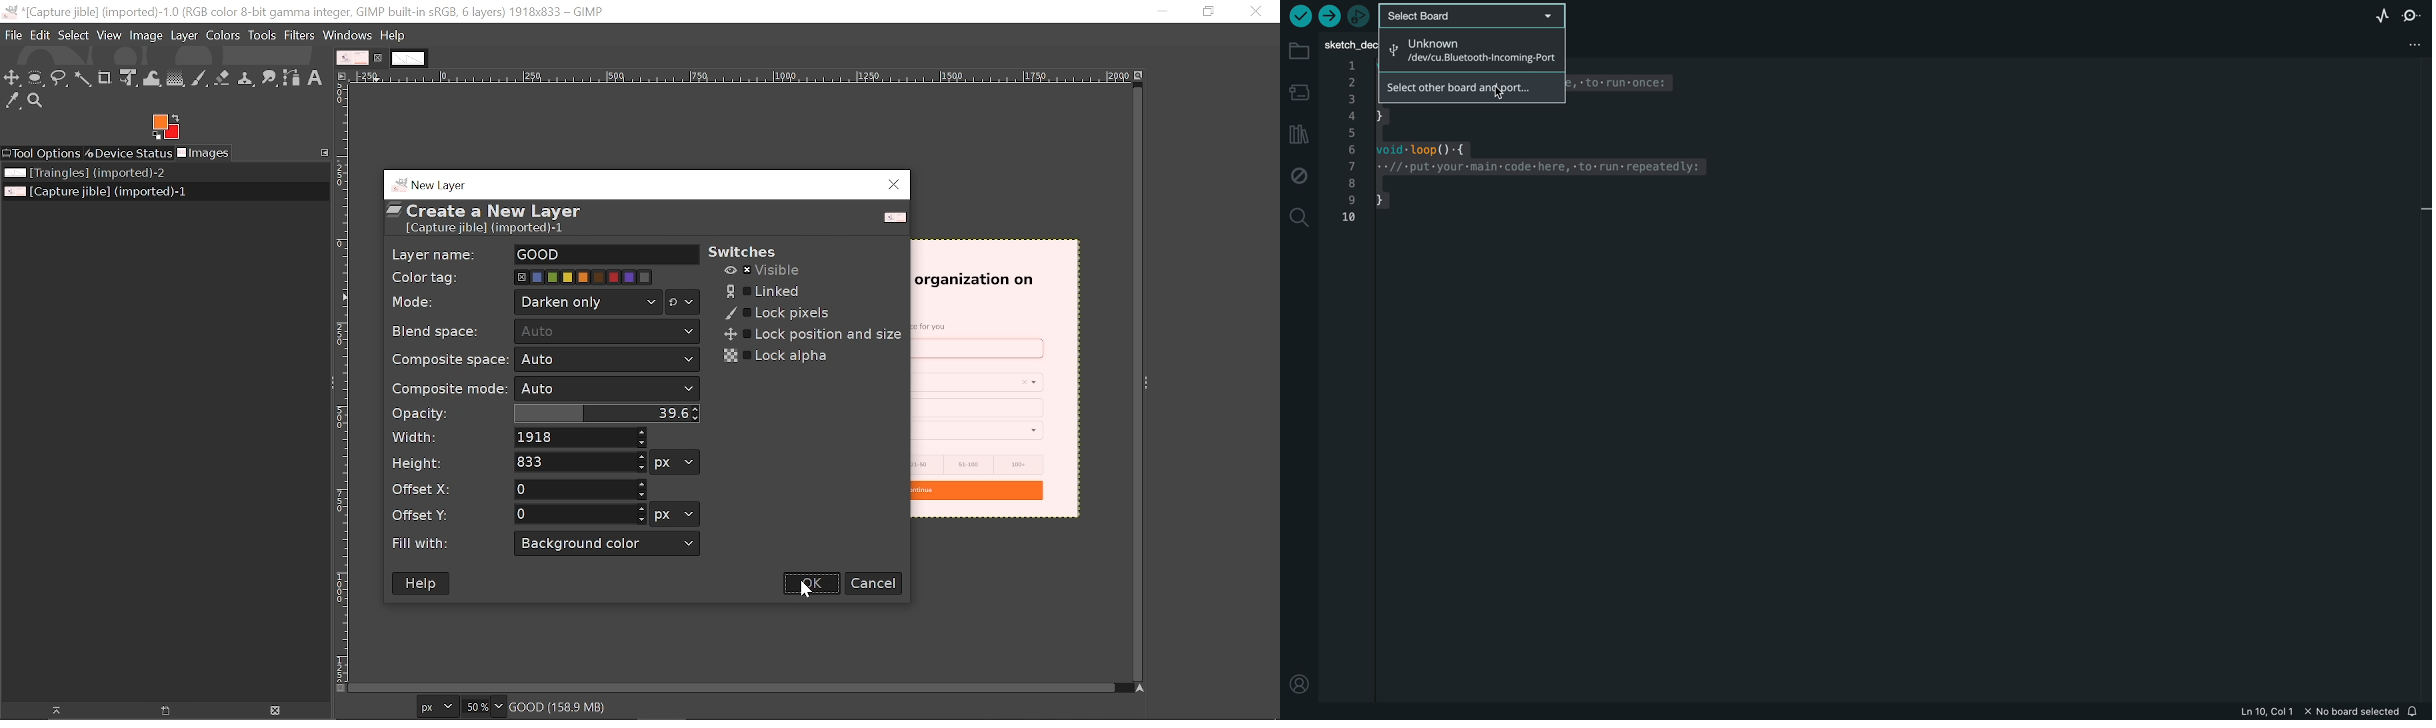  Describe the element at coordinates (813, 584) in the screenshot. I see `Ok` at that location.